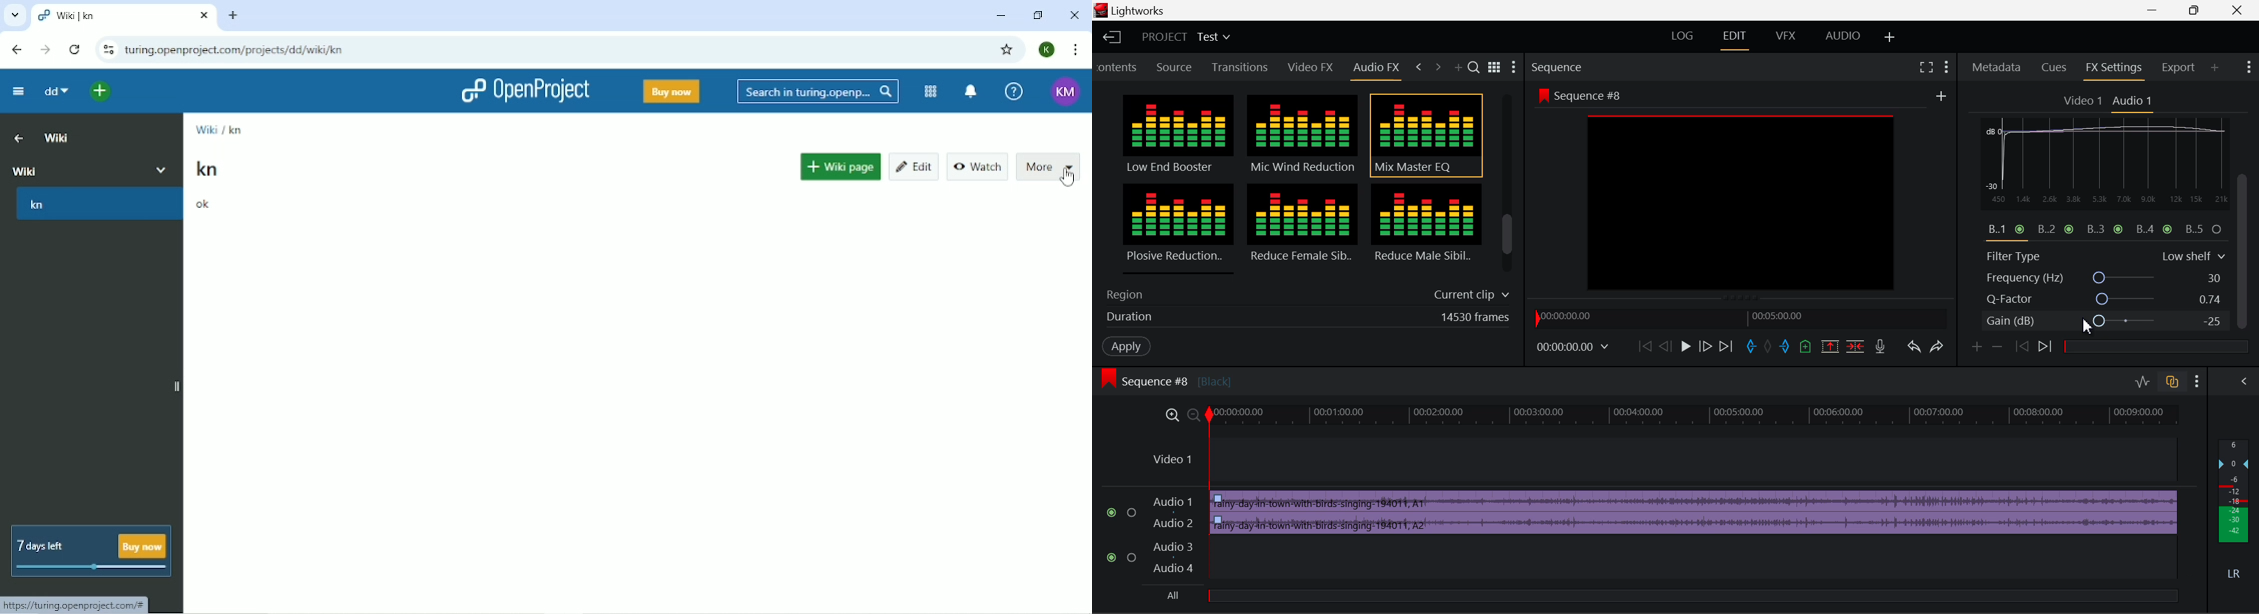 Image resolution: width=2268 pixels, height=616 pixels. I want to click on Mark Cue, so click(1804, 347).